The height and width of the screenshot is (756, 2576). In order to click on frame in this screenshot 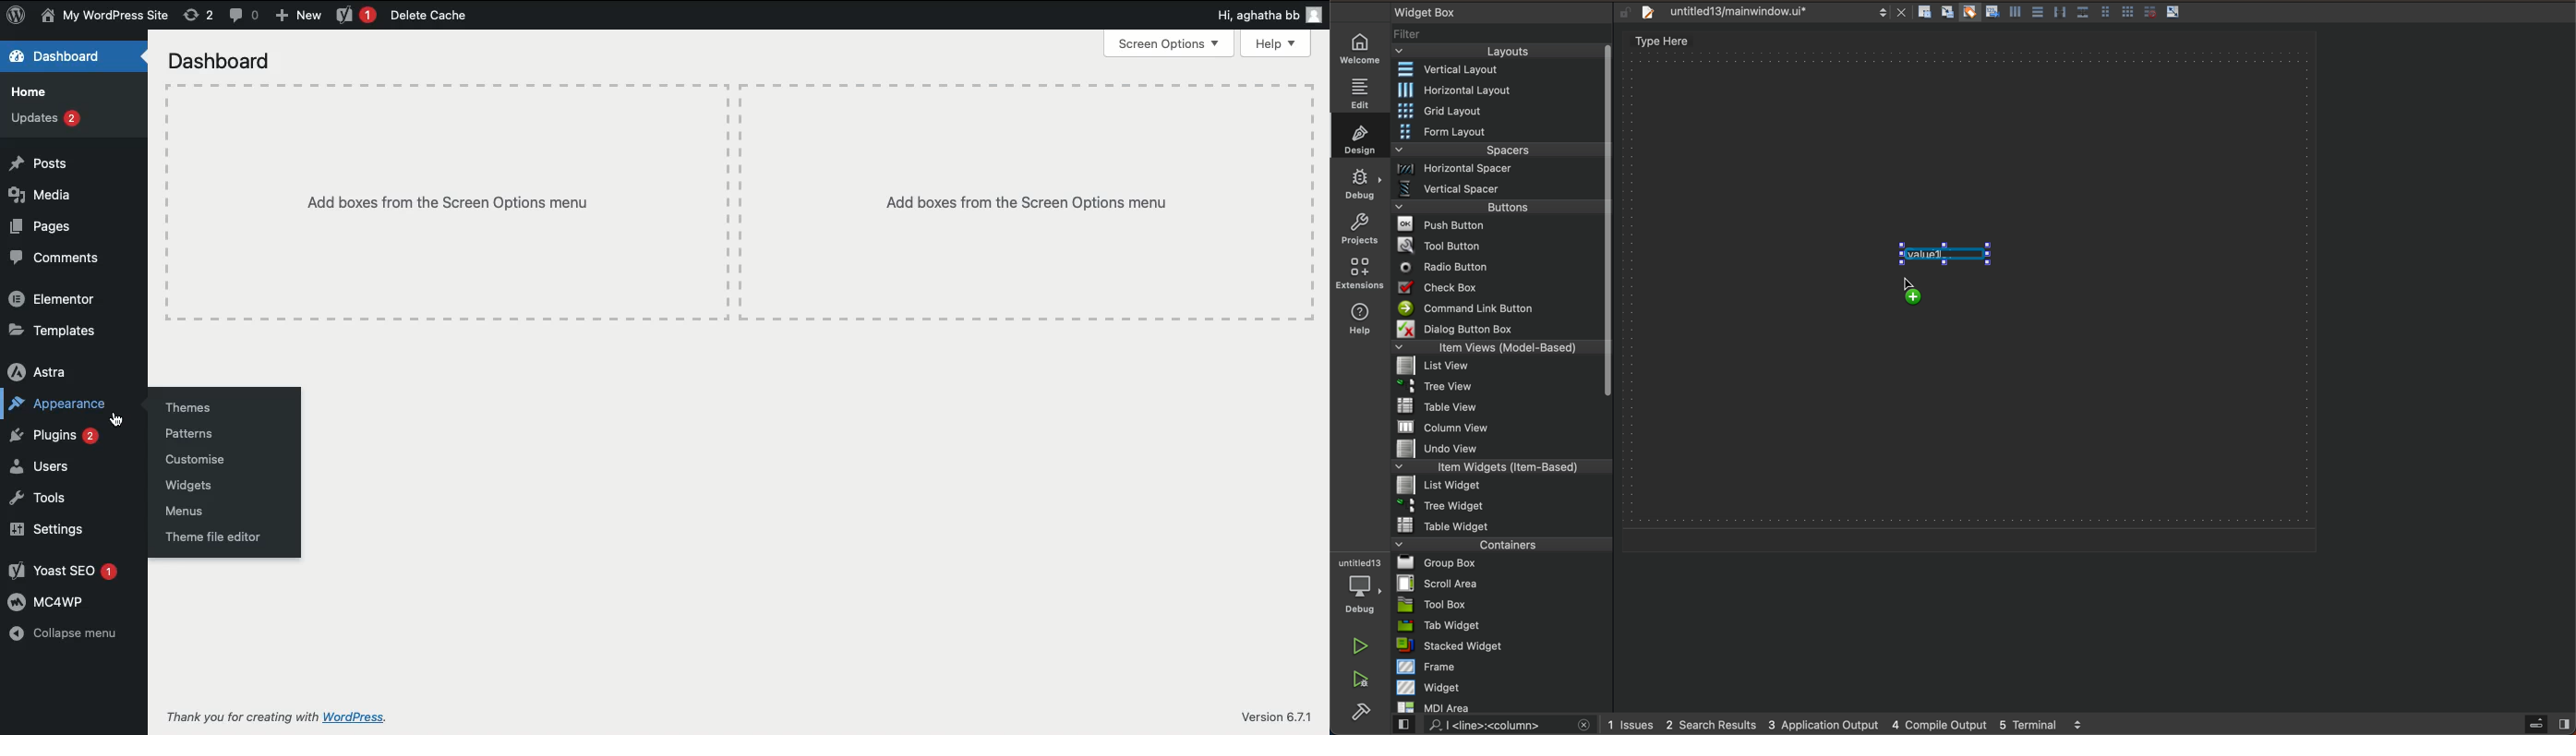, I will do `click(1504, 666)`.